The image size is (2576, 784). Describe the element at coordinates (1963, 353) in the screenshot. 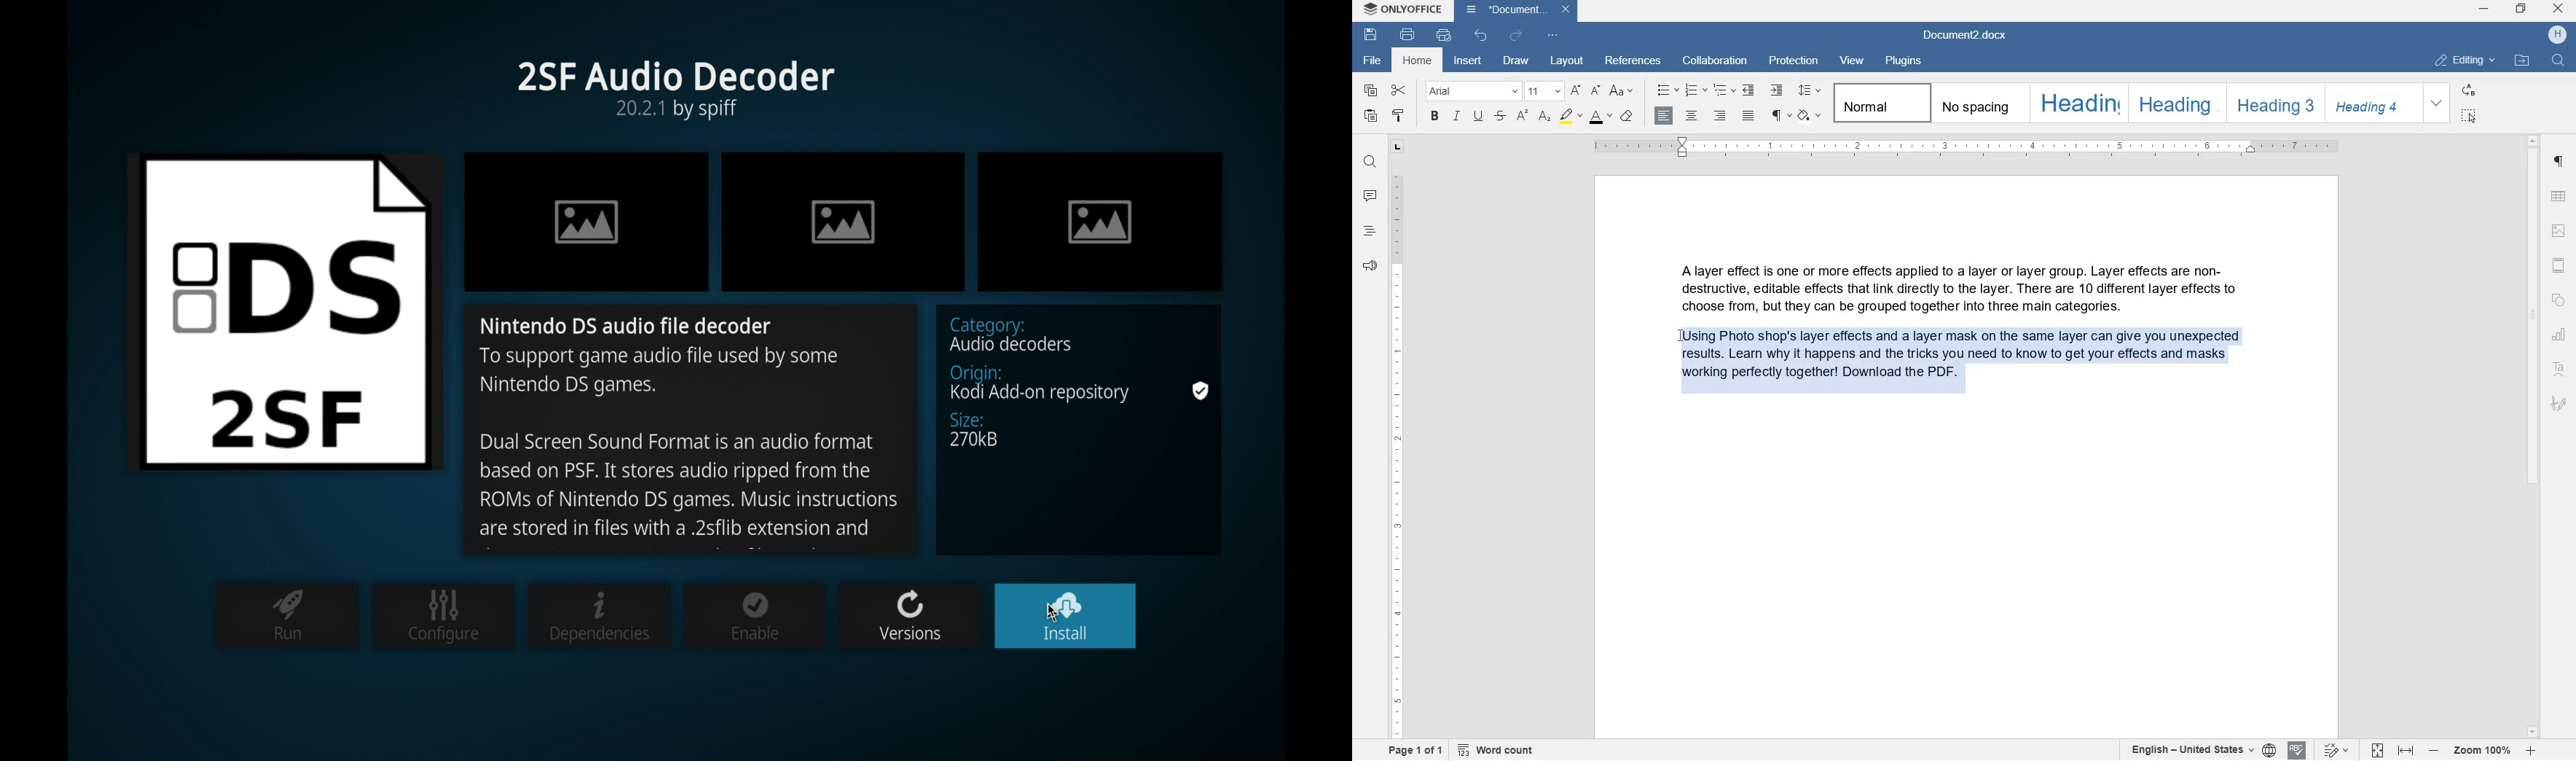

I see `PARAGRAPH HIGHLIGHTED` at that location.